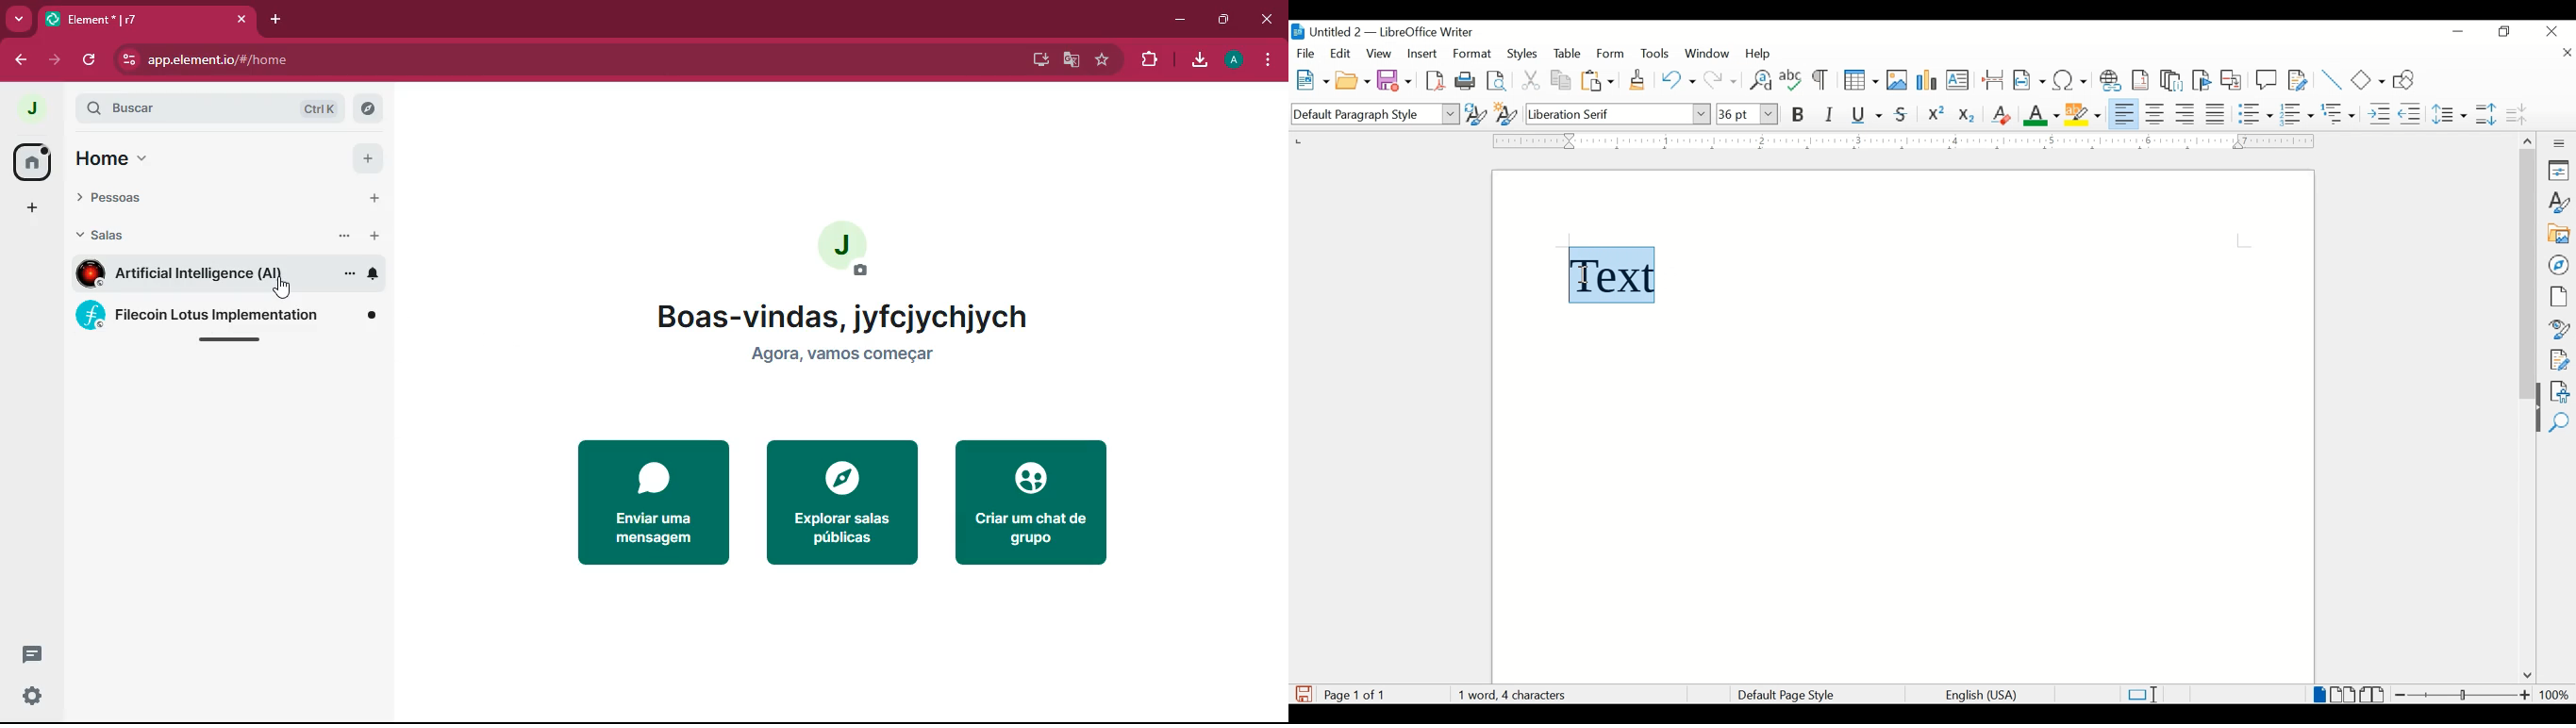 The height and width of the screenshot is (728, 2576). What do you see at coordinates (2344, 695) in the screenshot?
I see `multi page view` at bounding box center [2344, 695].